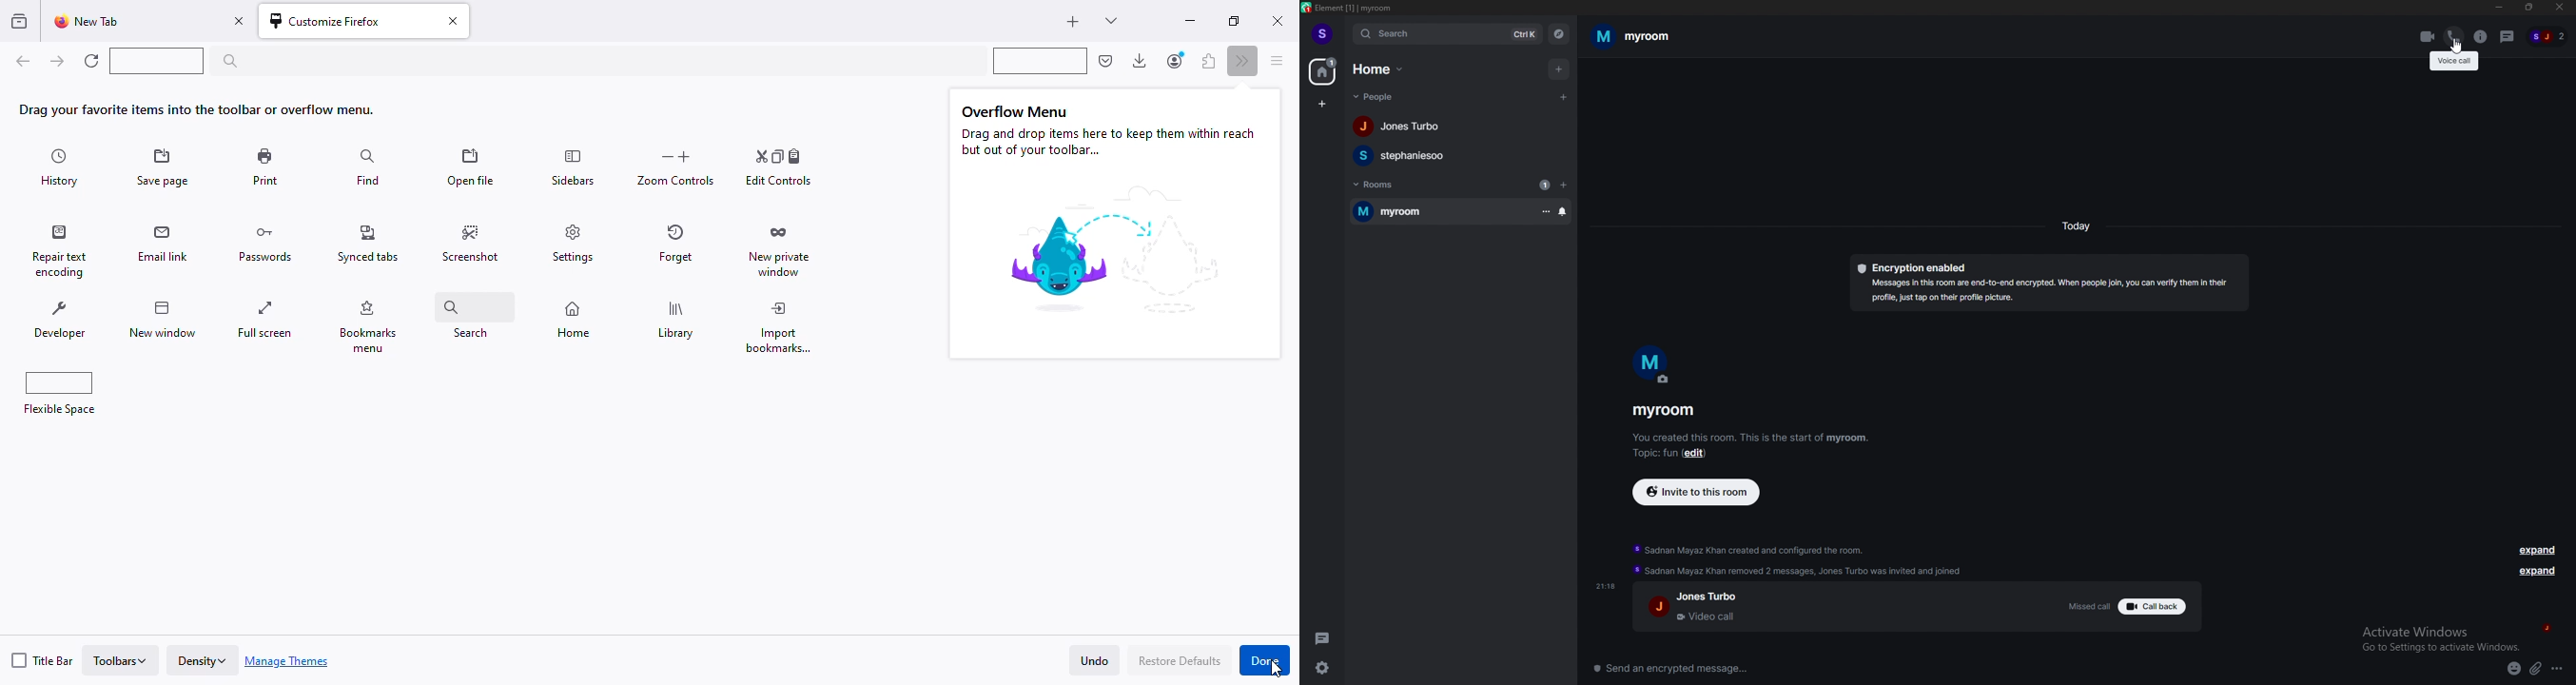 This screenshot has height=700, width=2576. Describe the element at coordinates (197, 110) in the screenshot. I see `drag your favorite items into the toolbar or overflow menu.` at that location.